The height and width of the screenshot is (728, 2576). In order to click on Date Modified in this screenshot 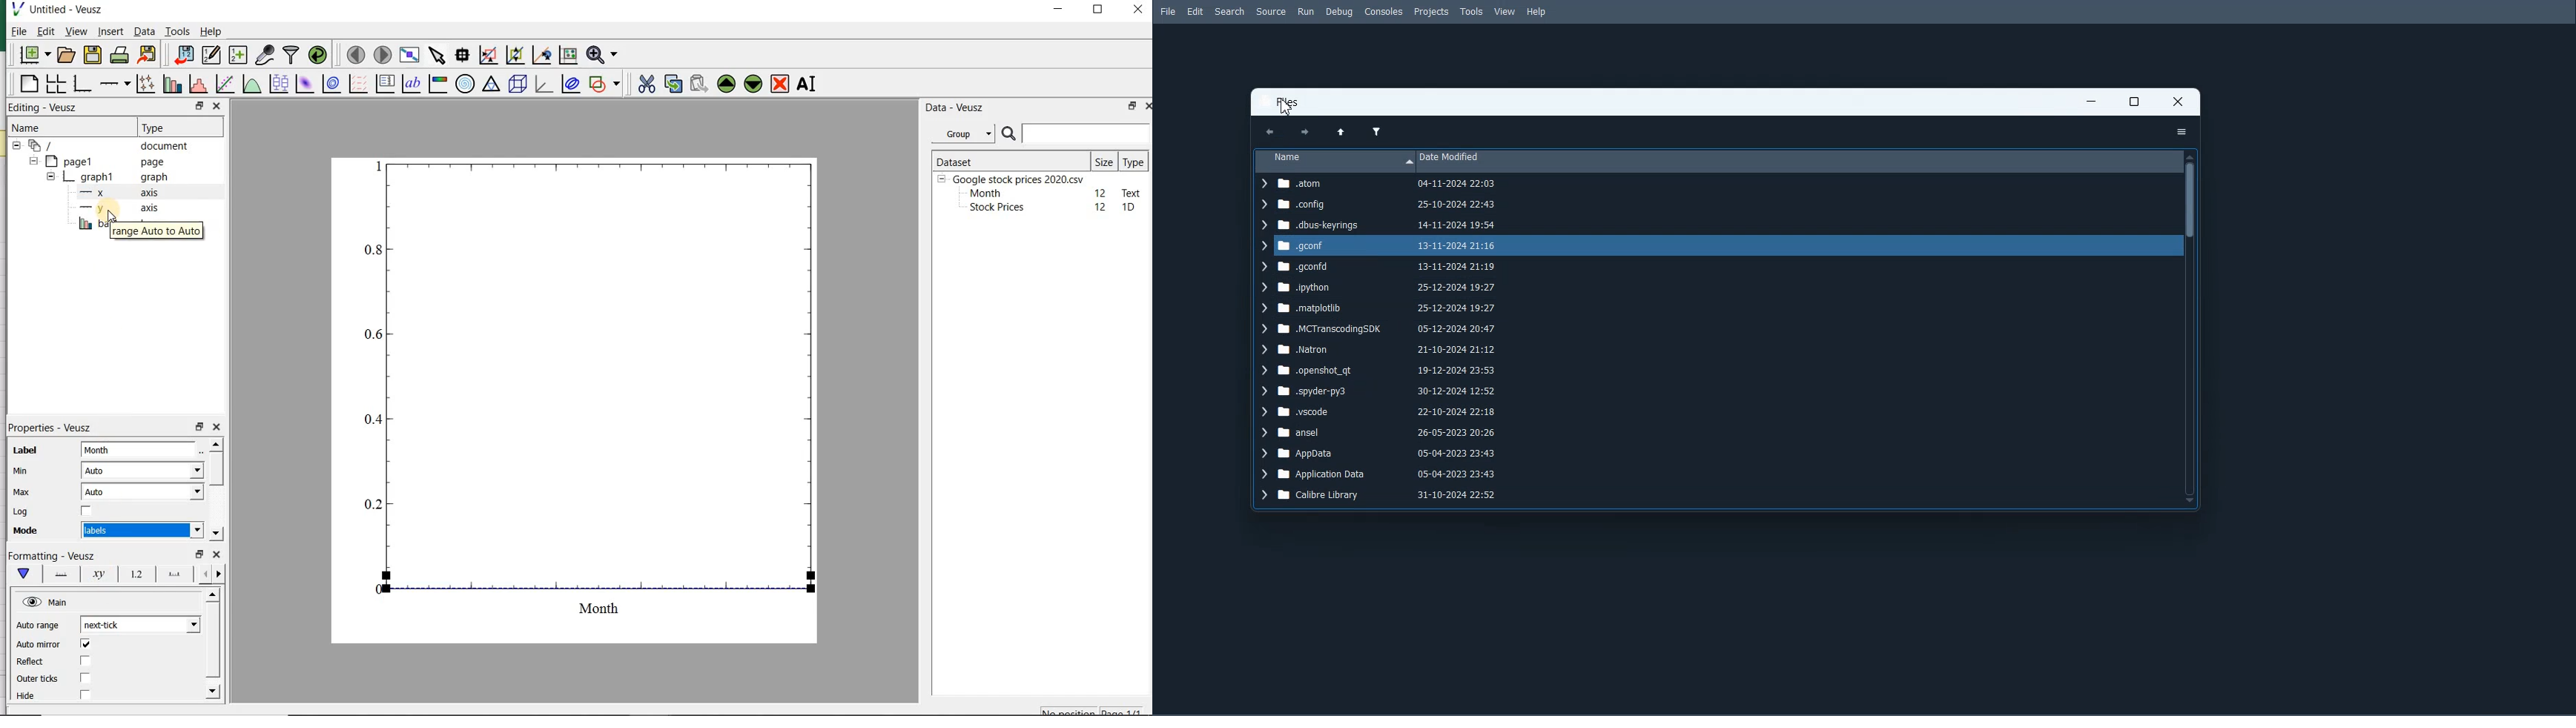, I will do `click(1800, 160)`.